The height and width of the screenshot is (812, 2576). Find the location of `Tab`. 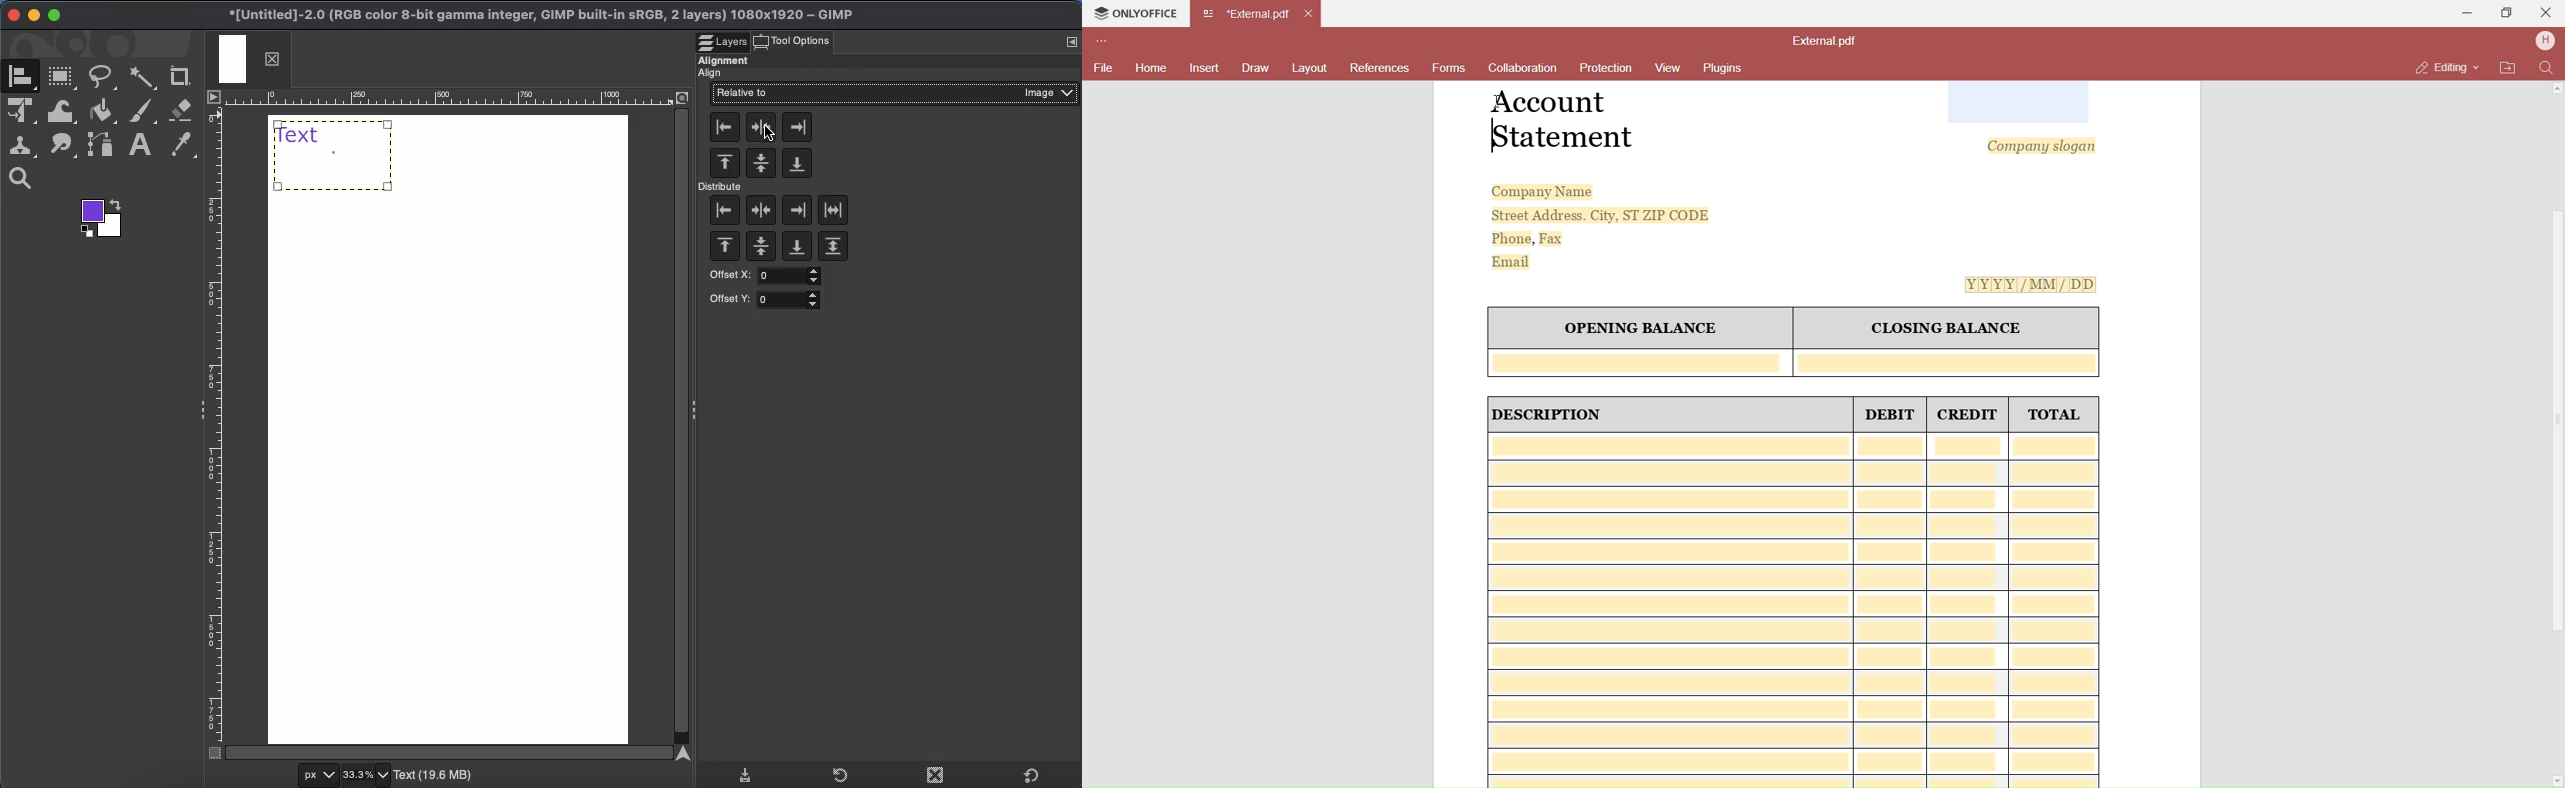

Tab is located at coordinates (247, 60).